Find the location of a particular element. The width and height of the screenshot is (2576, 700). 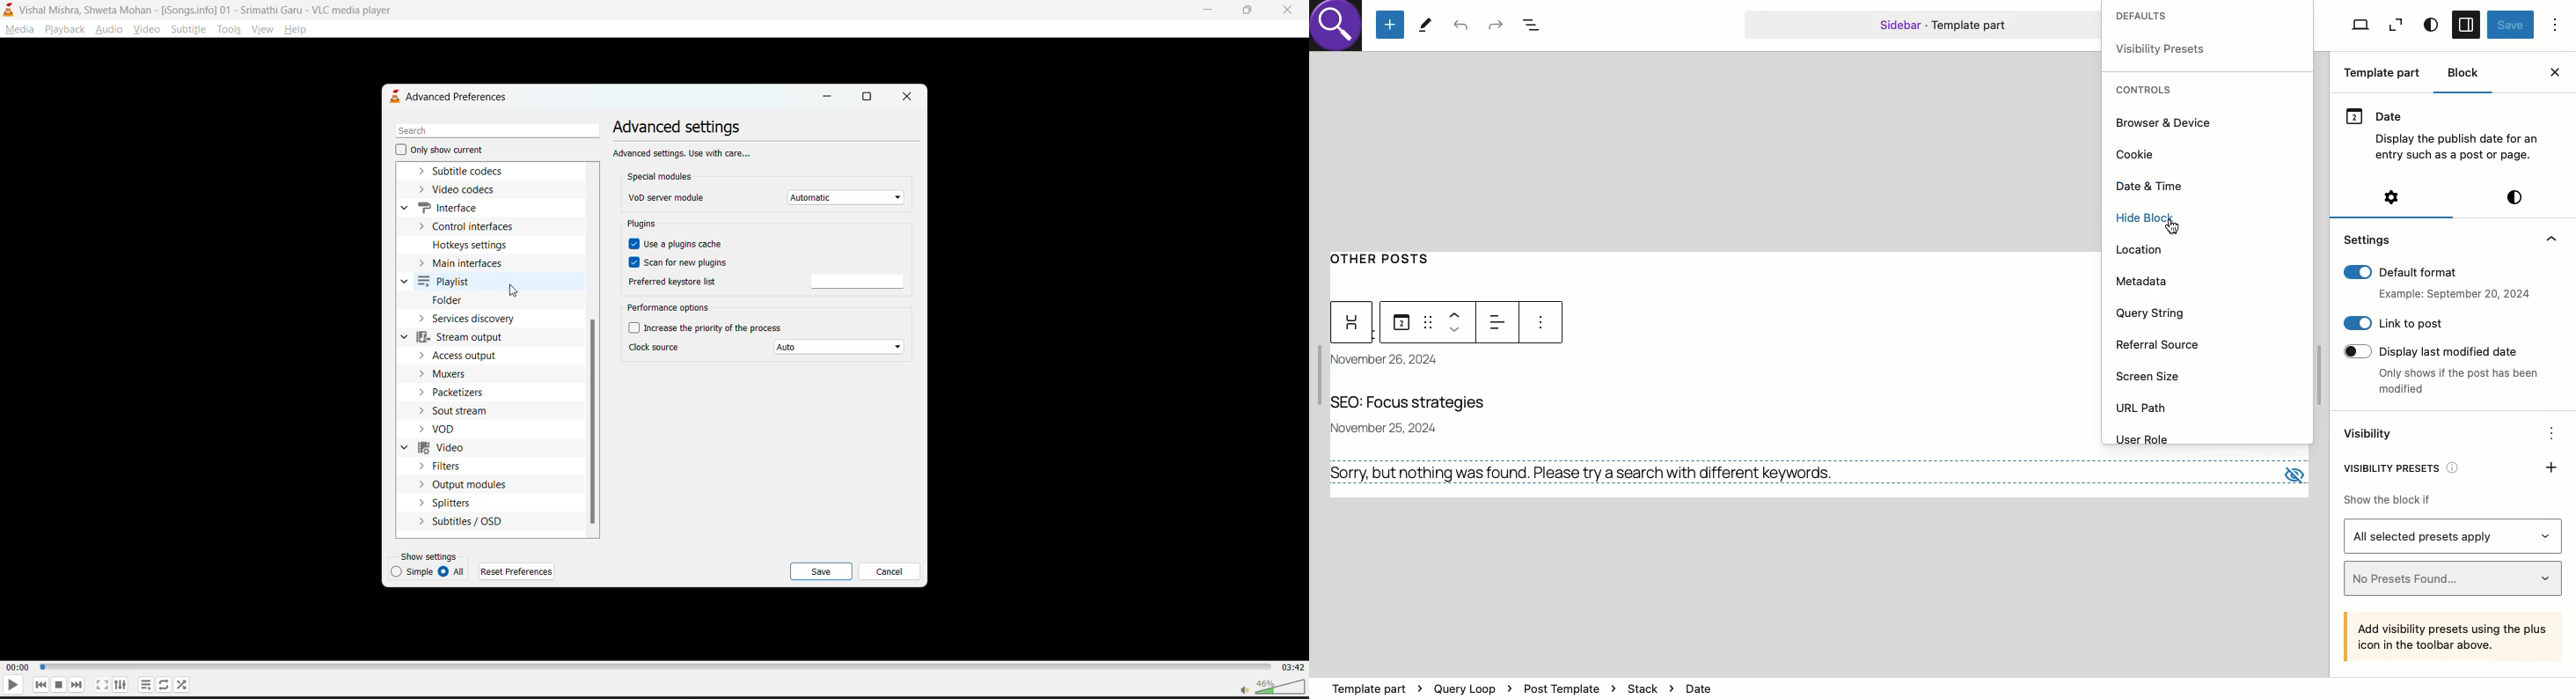

subtitle is located at coordinates (189, 31).